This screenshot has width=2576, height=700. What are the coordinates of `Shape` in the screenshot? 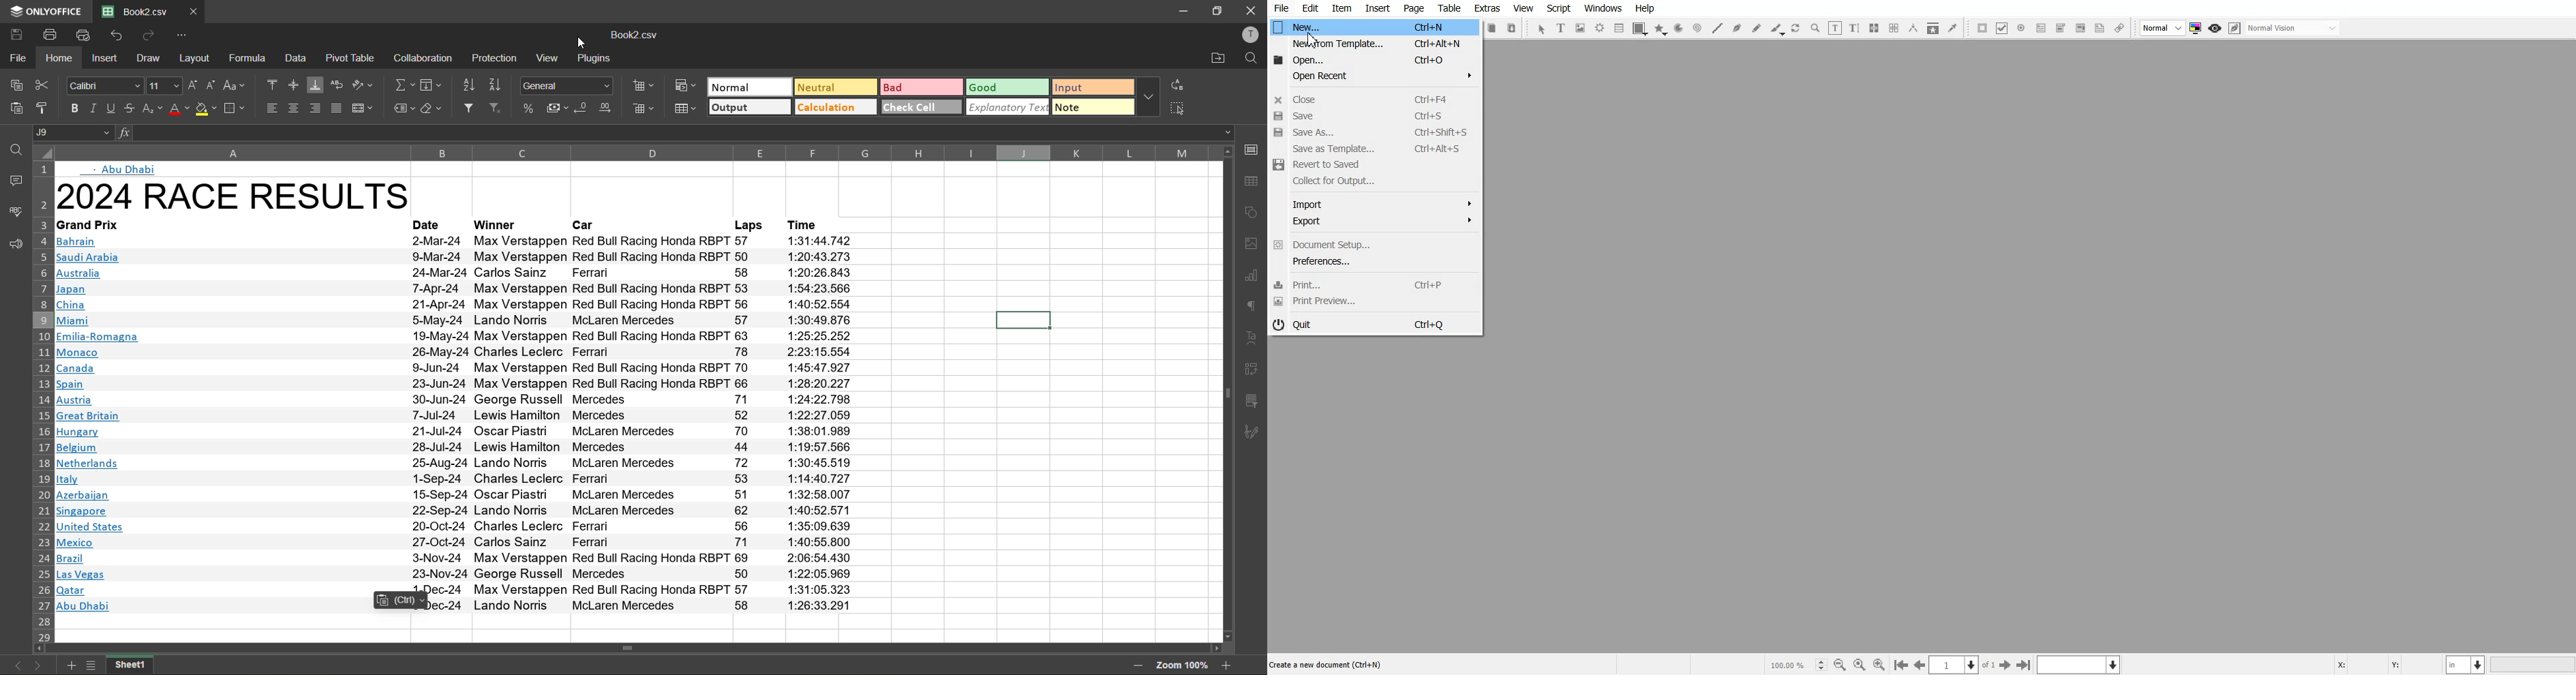 It's located at (1640, 29).